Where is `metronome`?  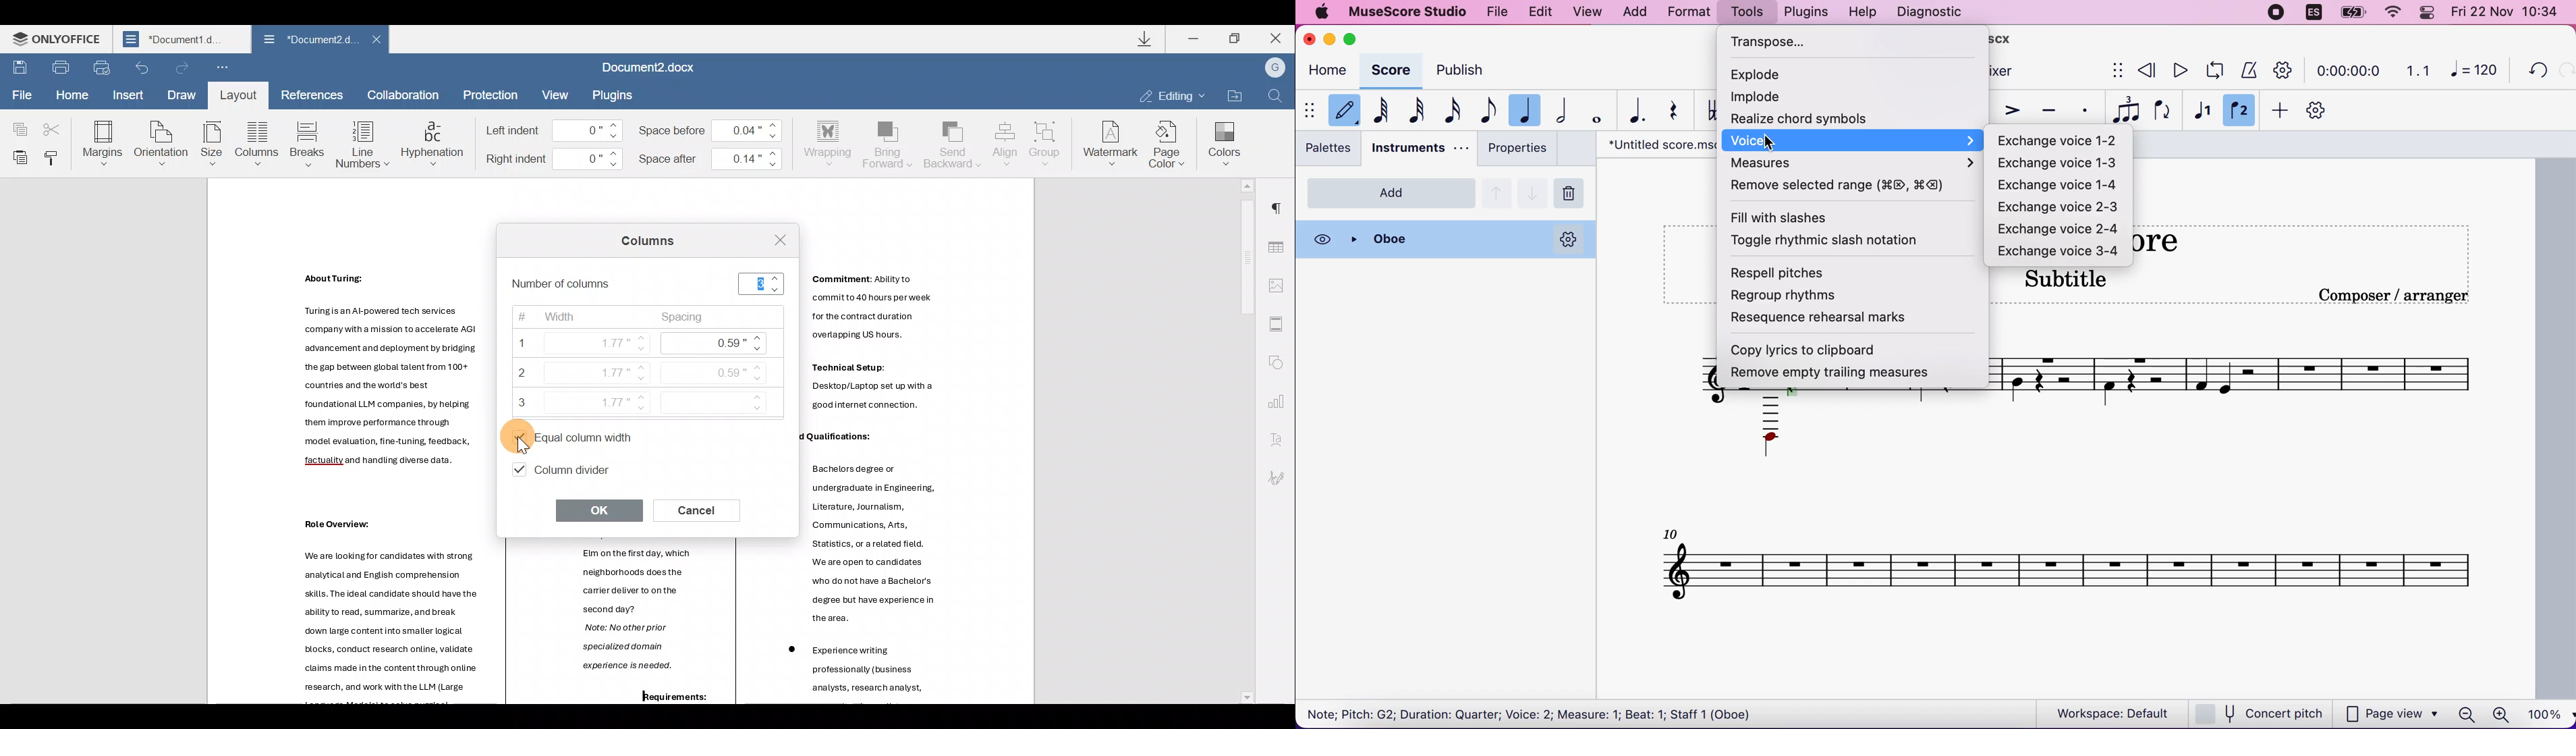
metronome is located at coordinates (2251, 69).